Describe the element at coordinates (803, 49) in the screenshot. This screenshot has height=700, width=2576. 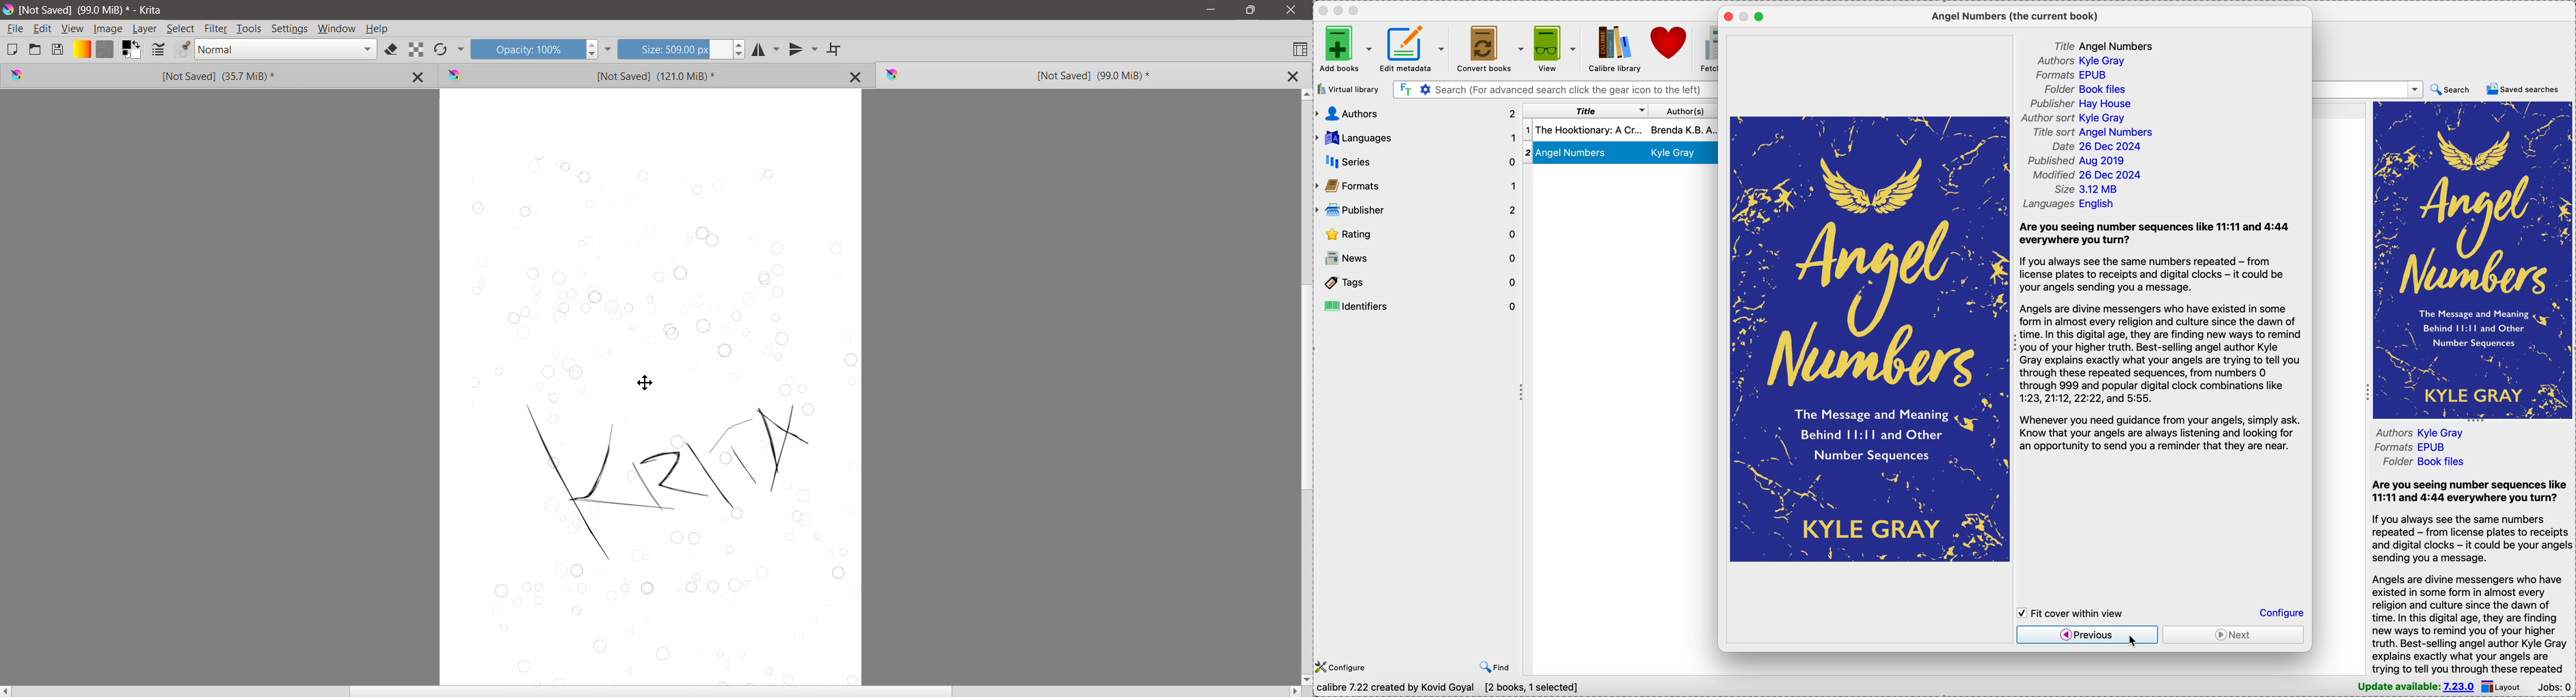
I see `Vertical Mirror Tool` at that location.